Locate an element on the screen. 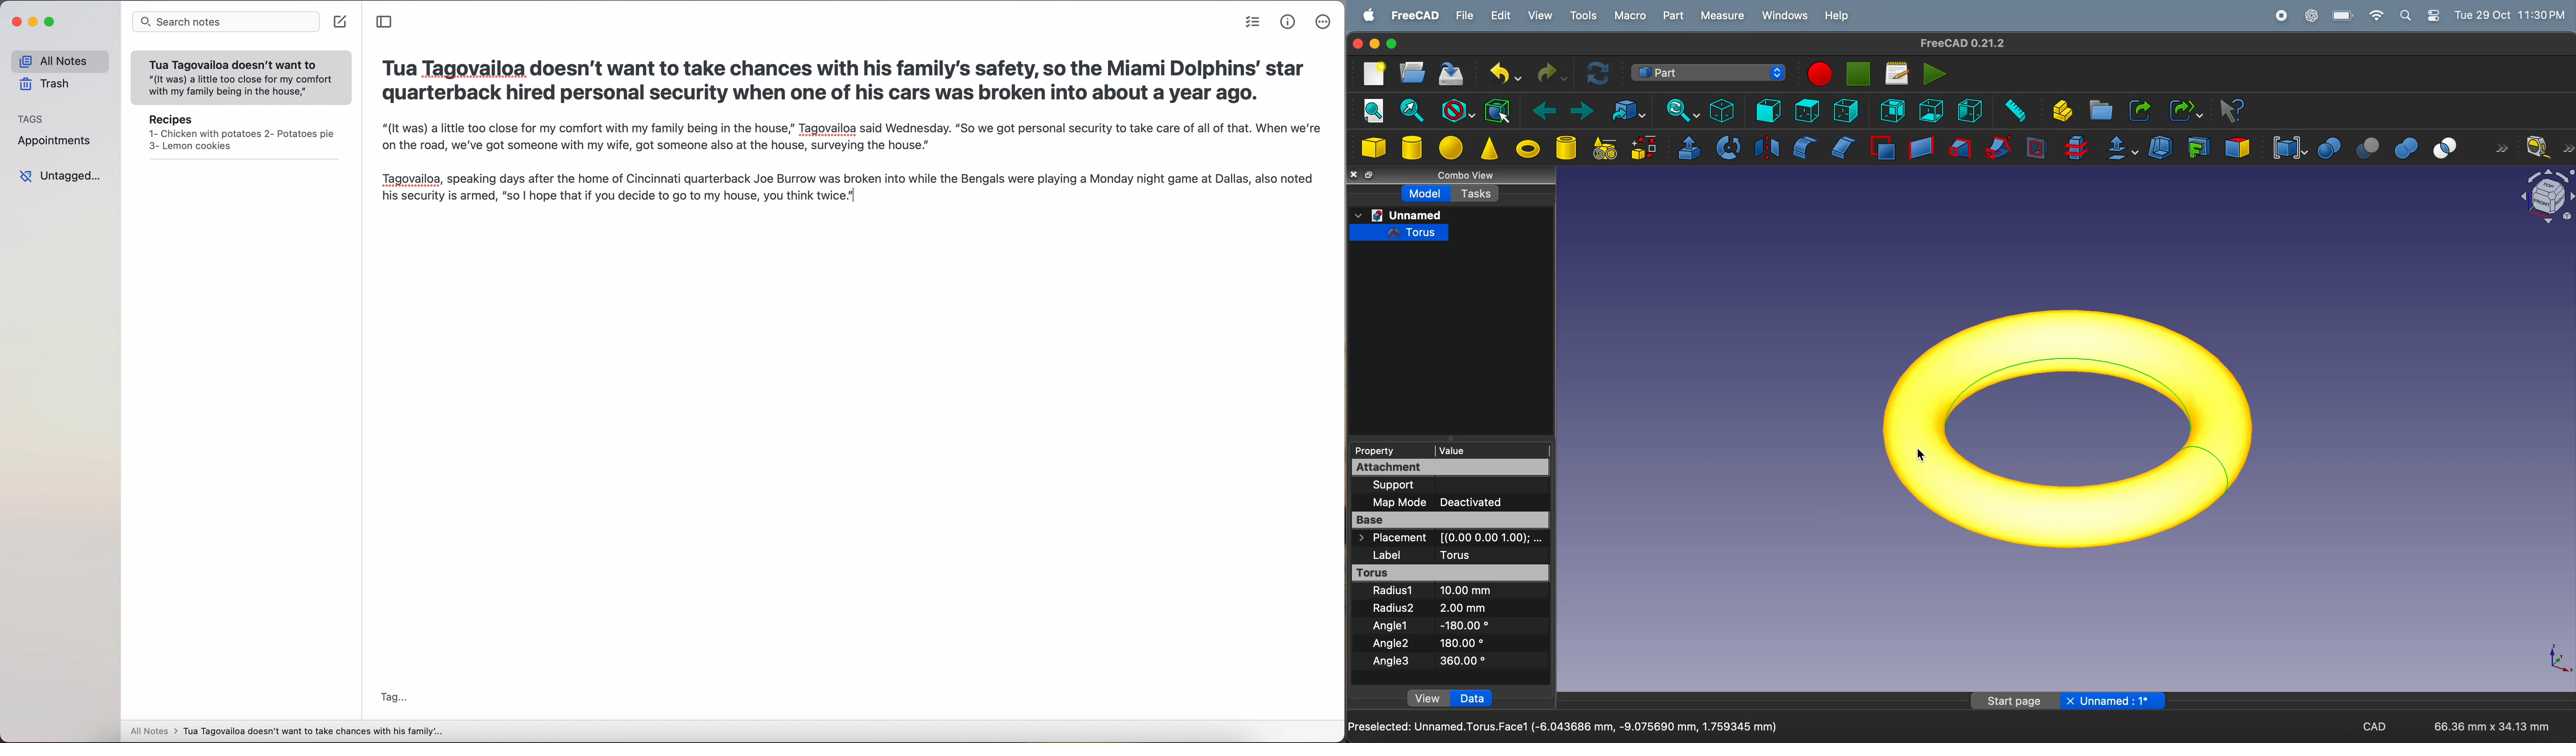 The width and height of the screenshot is (2576, 756). View is located at coordinates (1429, 697).